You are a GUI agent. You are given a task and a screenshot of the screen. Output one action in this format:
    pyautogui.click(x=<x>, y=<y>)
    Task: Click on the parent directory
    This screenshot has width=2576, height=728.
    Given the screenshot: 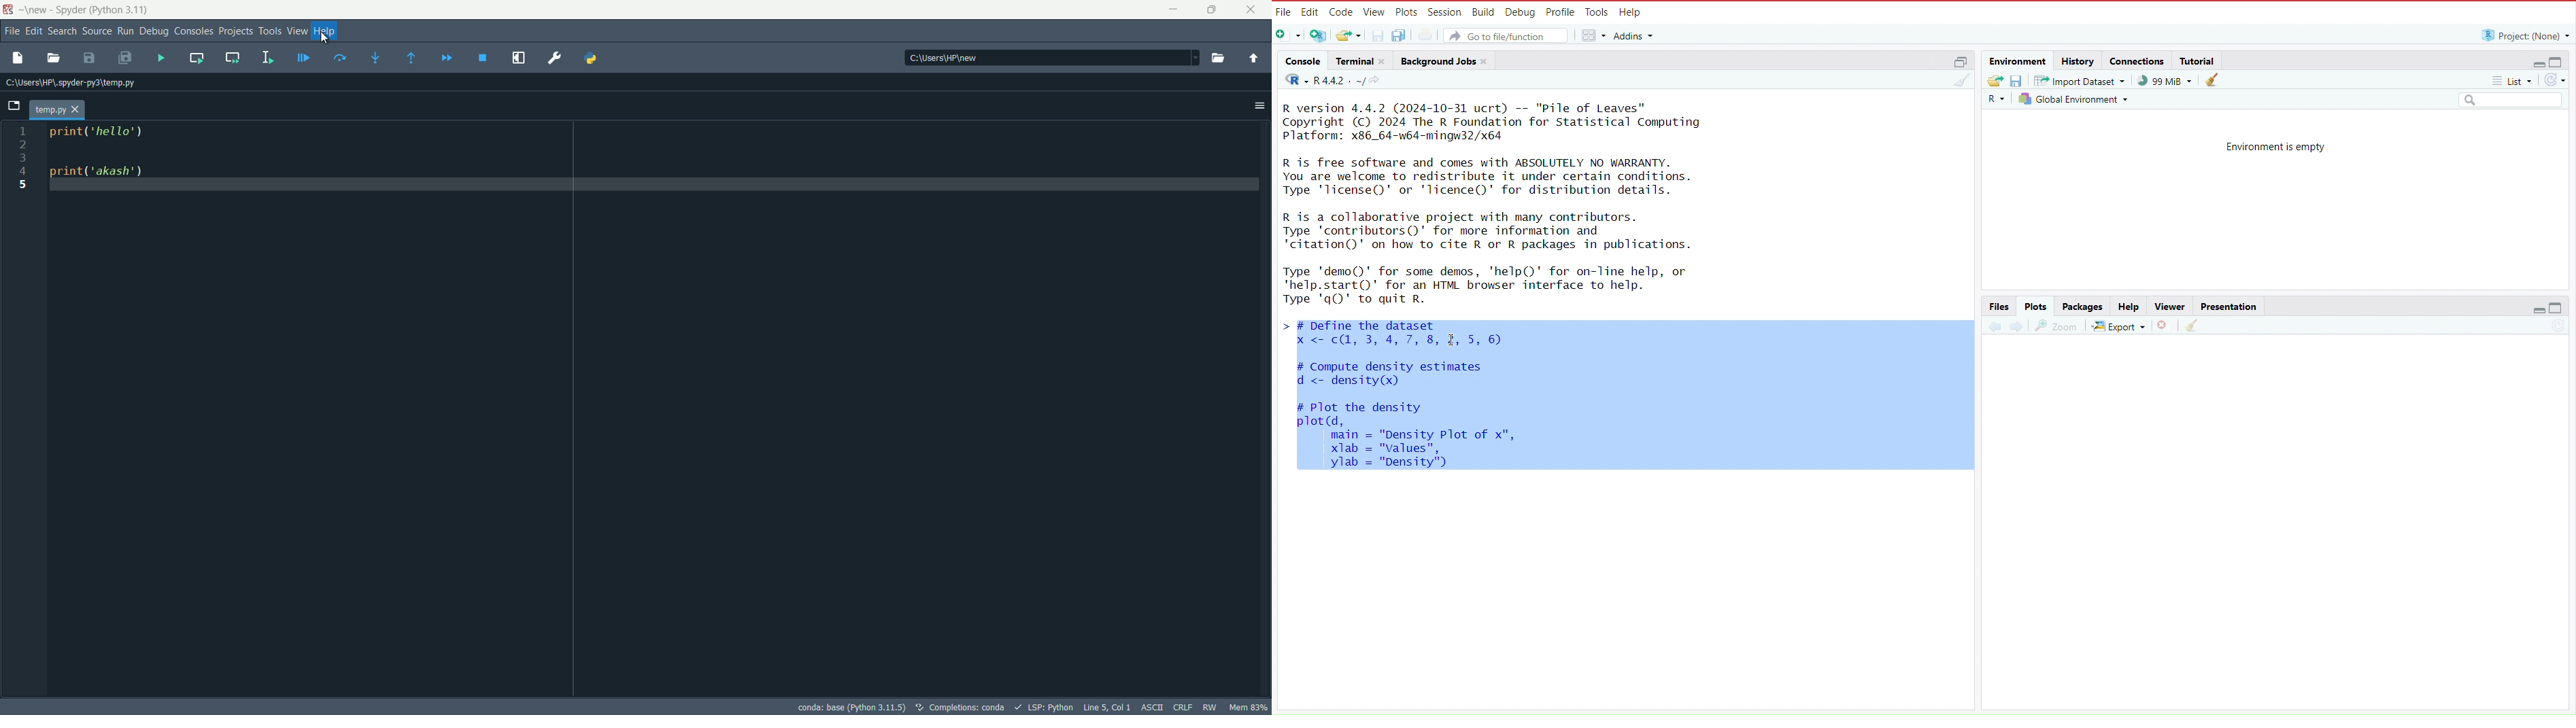 What is the action you would take?
    pyautogui.click(x=1253, y=59)
    